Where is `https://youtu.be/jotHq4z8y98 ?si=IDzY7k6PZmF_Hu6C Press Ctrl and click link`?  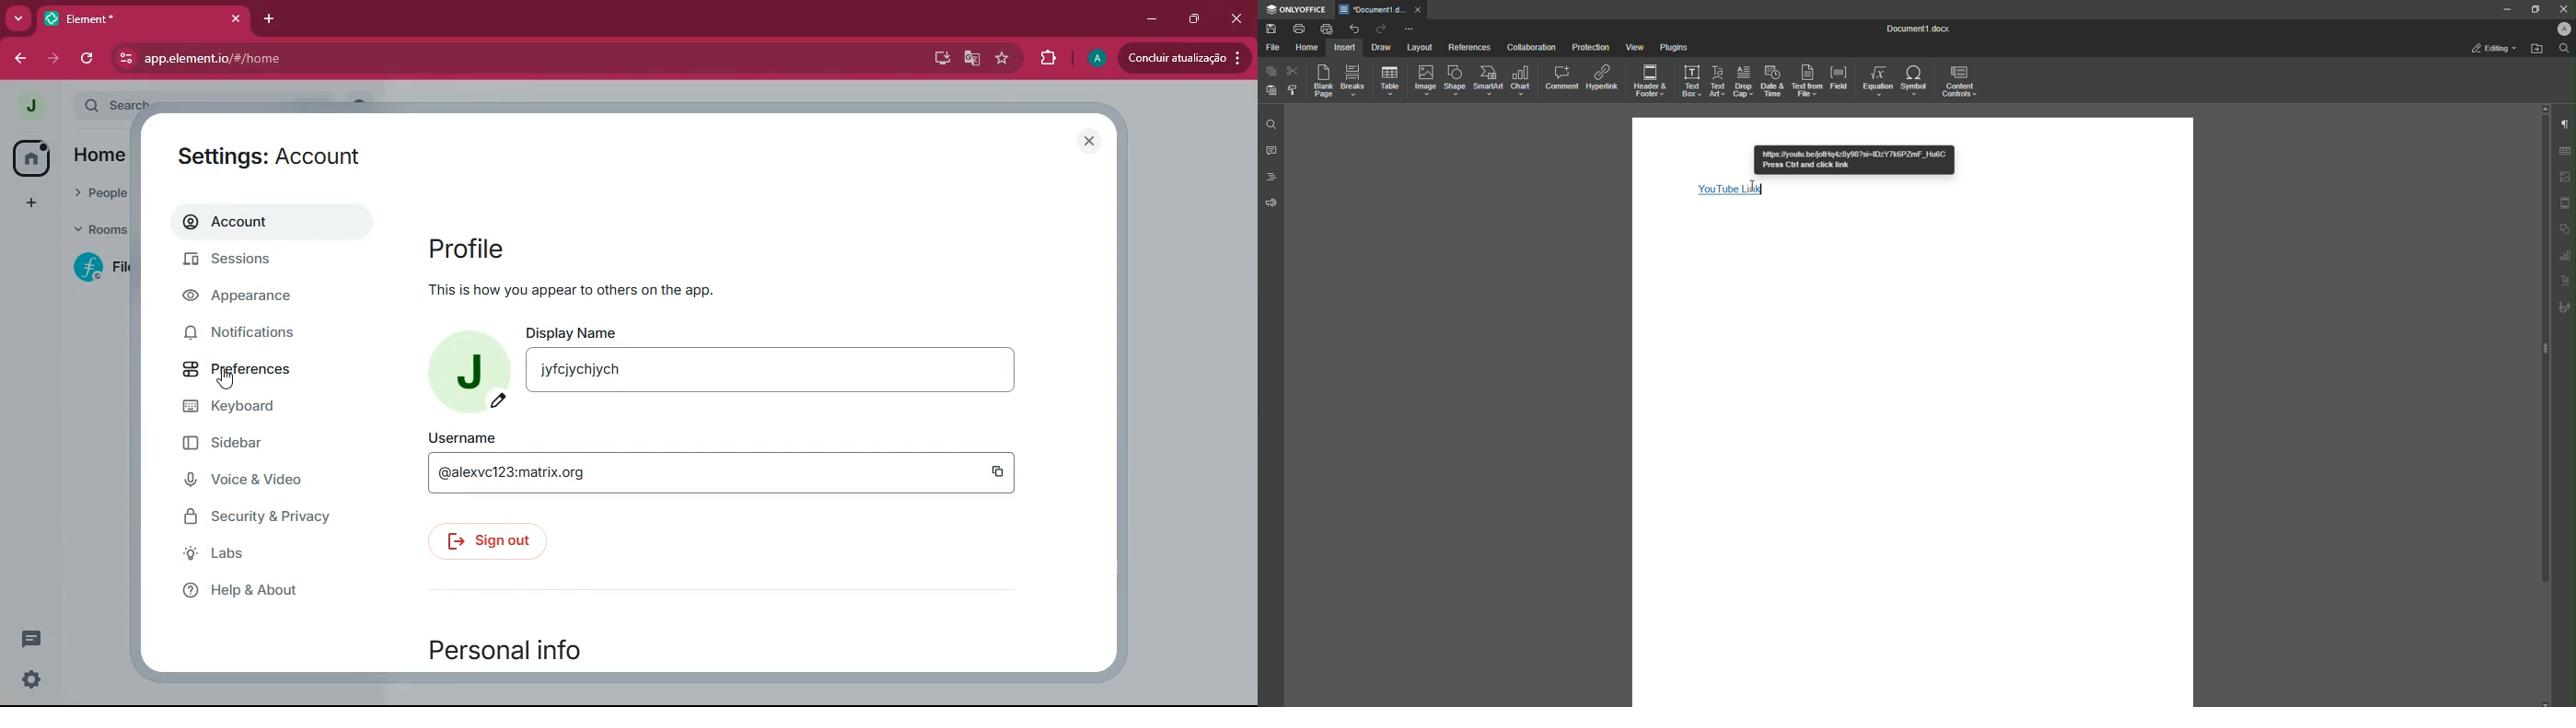
https://youtu.be/jotHq4z8y98 ?si=IDzY7k6PZmF_Hu6C Press Ctrl and click link is located at coordinates (1855, 160).